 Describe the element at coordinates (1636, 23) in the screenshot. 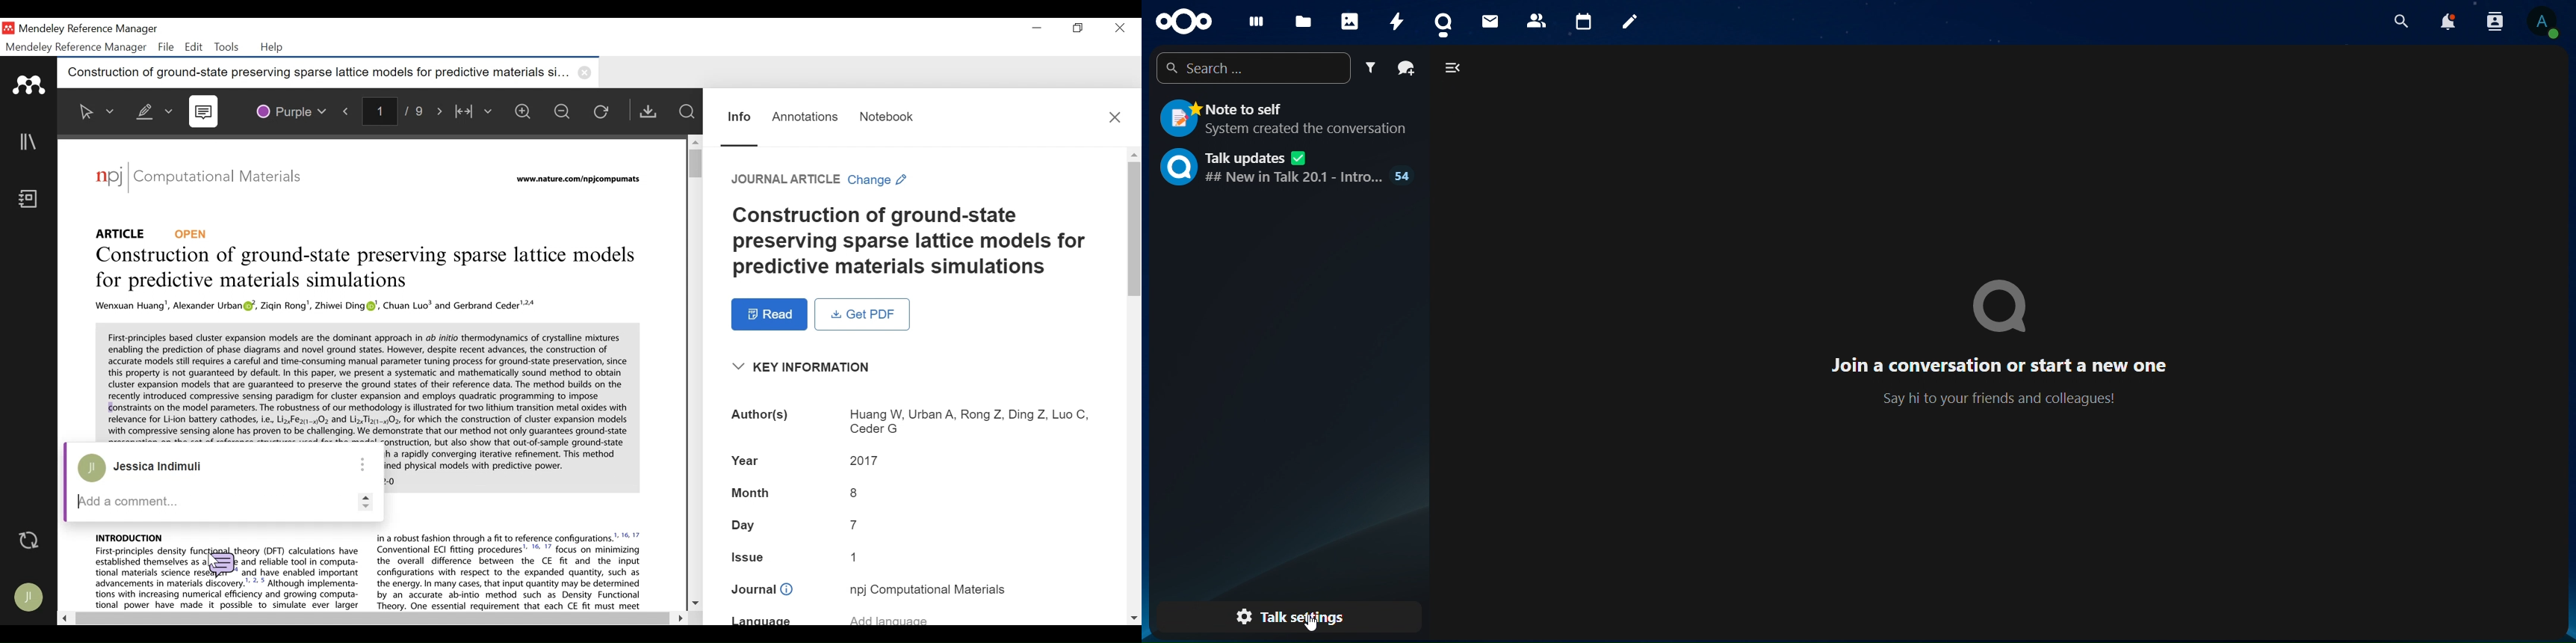

I see `notes` at that location.